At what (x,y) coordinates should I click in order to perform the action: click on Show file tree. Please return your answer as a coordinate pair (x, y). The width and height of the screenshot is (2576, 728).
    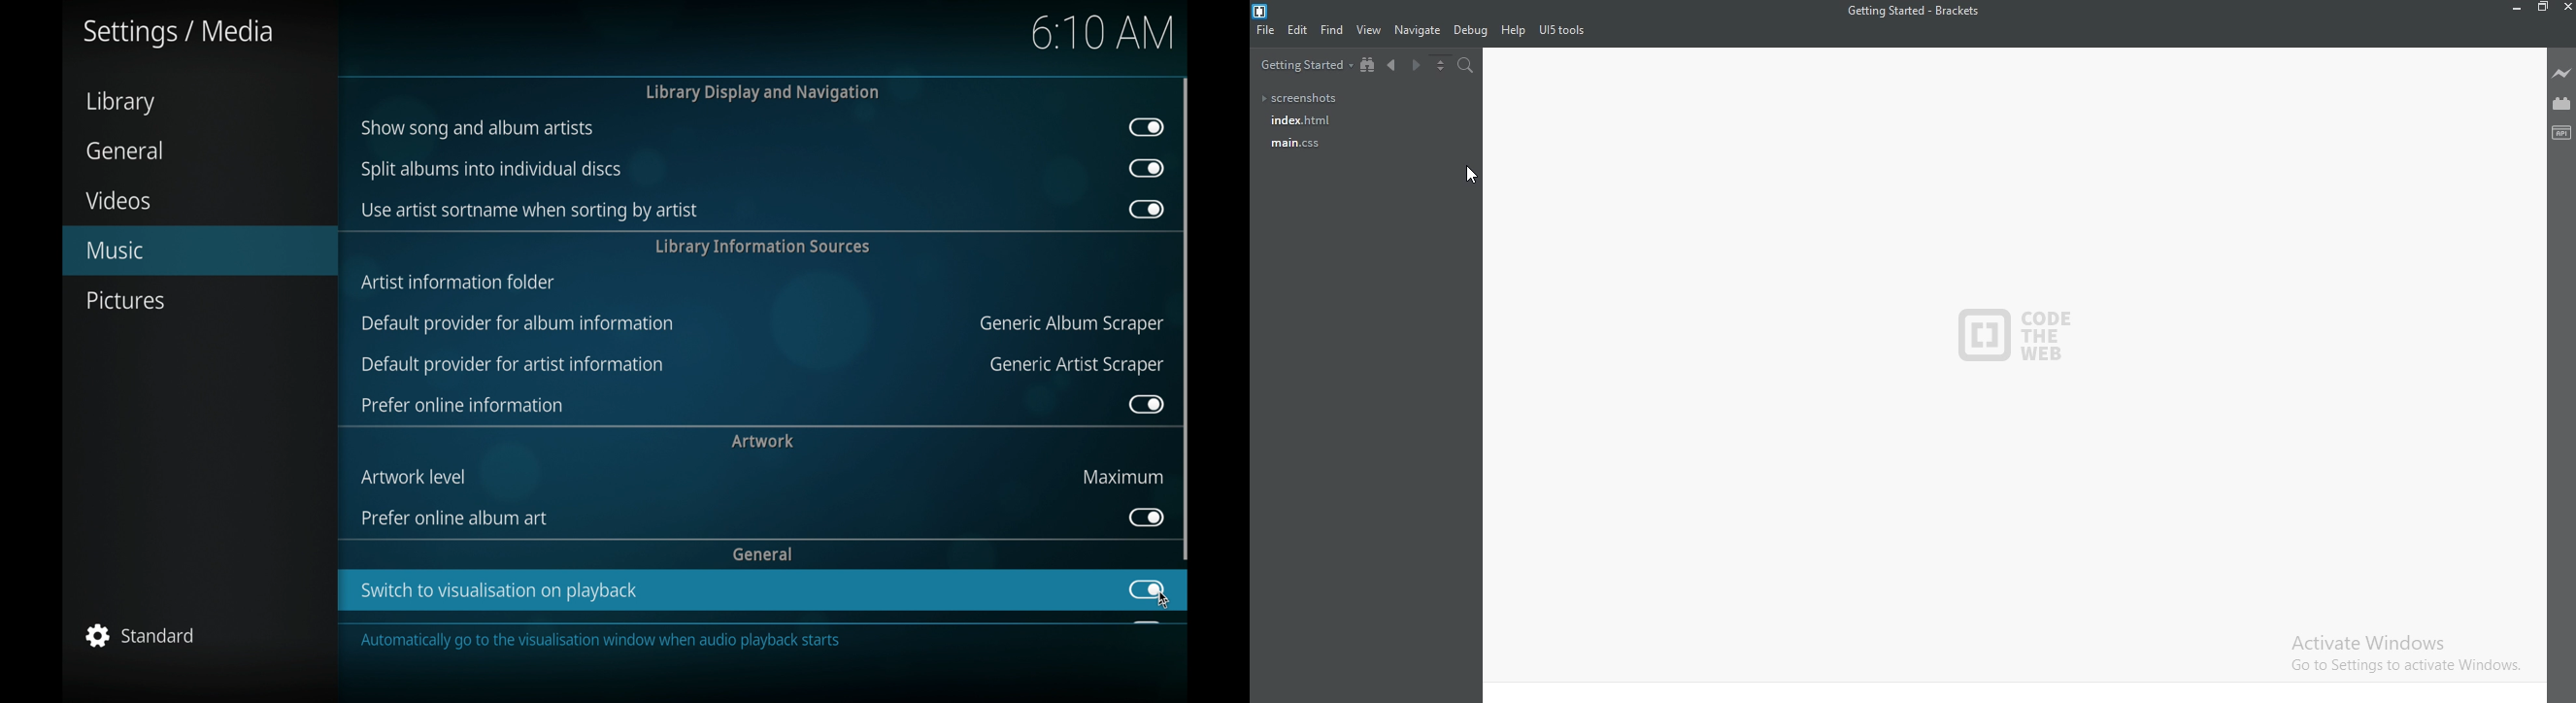
    Looking at the image, I should click on (1367, 67).